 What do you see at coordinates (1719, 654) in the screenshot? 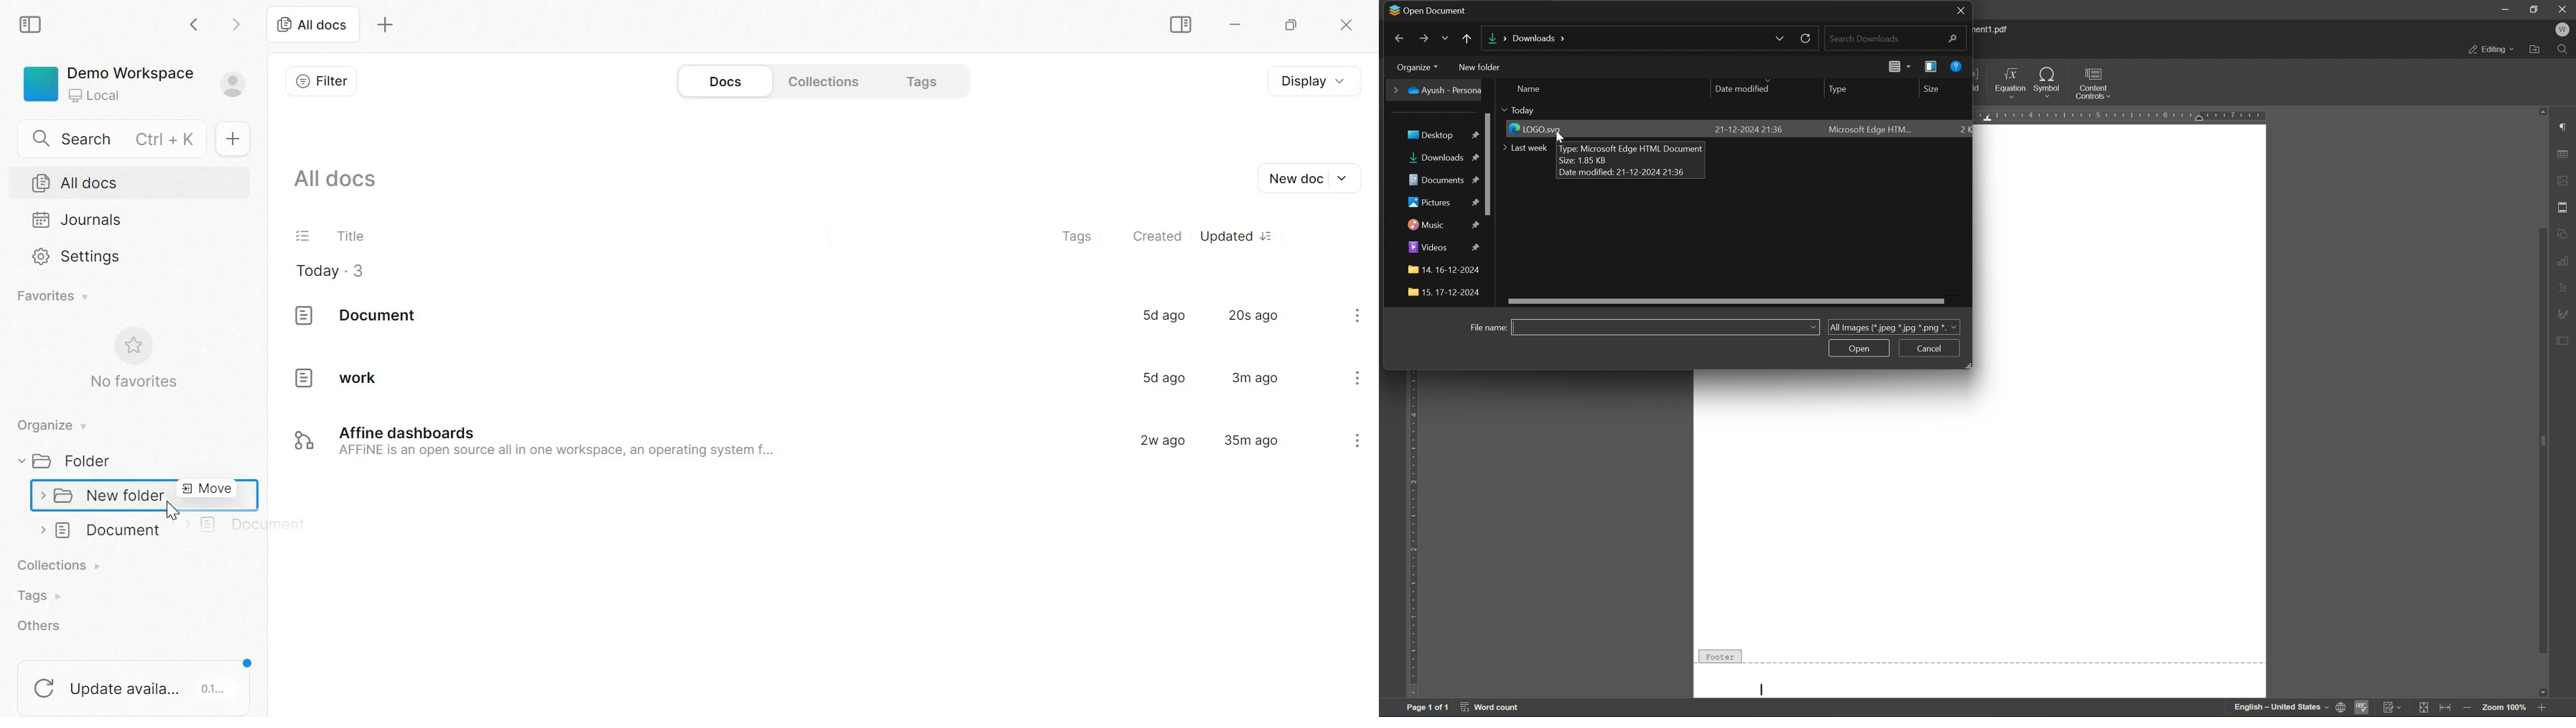
I see `Footer` at bounding box center [1719, 654].